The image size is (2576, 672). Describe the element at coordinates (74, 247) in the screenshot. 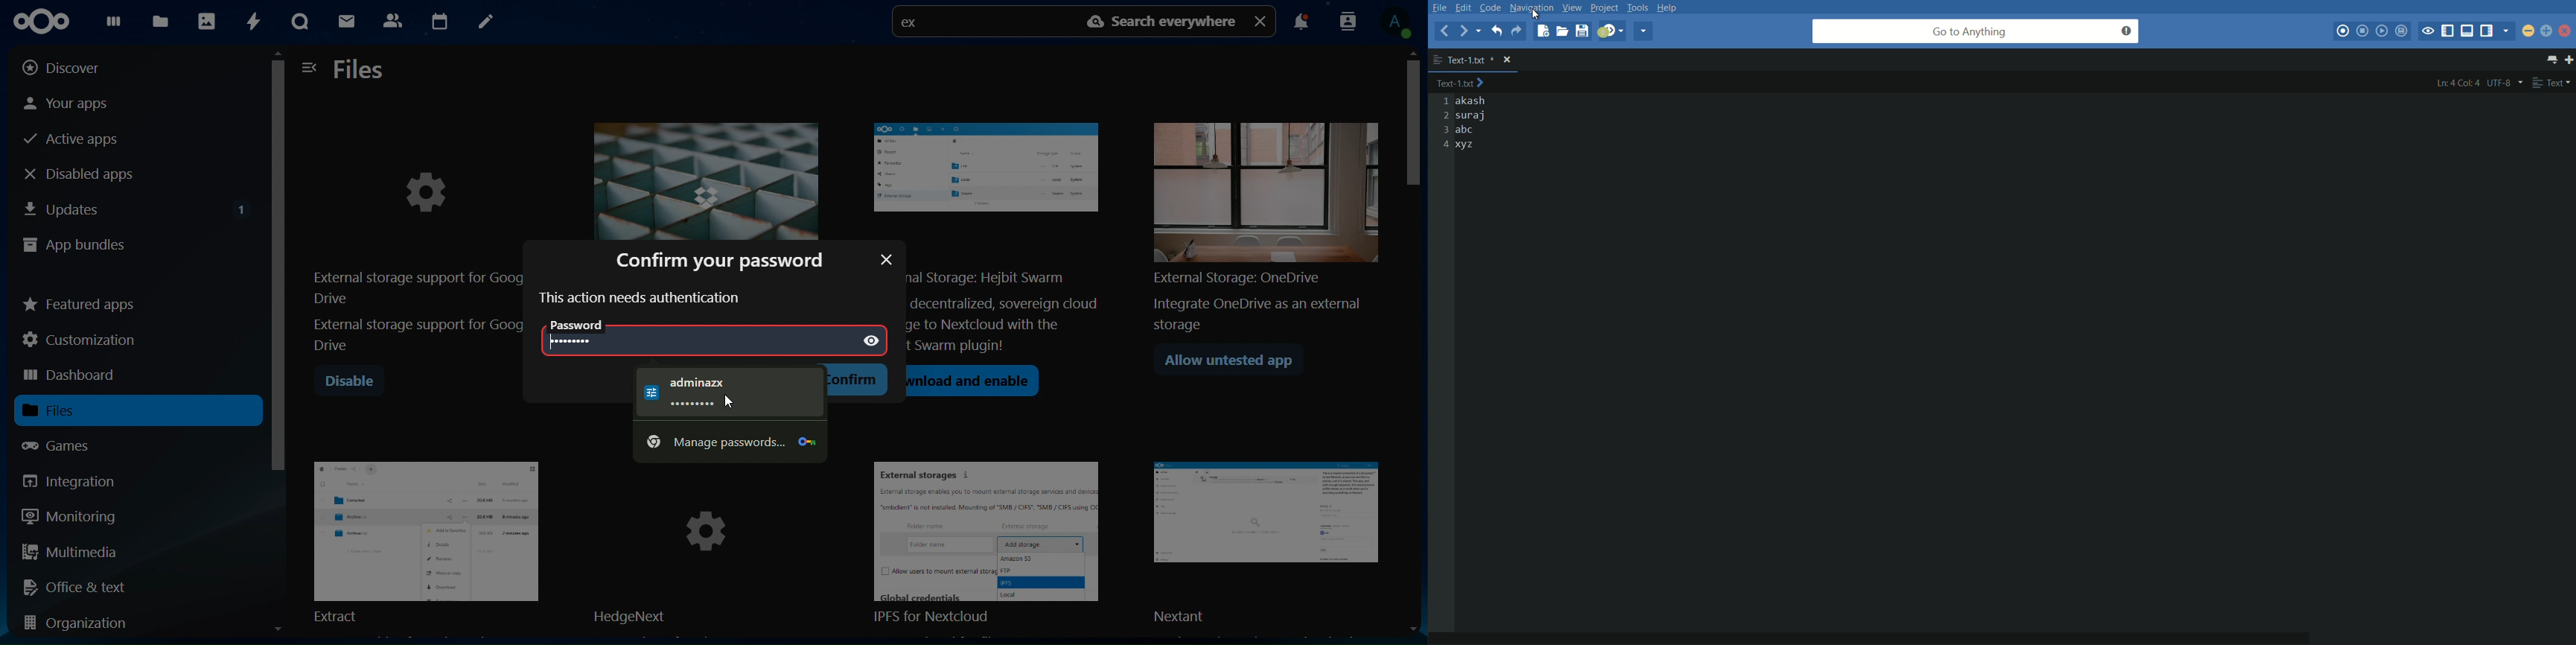

I see `app bundles` at that location.